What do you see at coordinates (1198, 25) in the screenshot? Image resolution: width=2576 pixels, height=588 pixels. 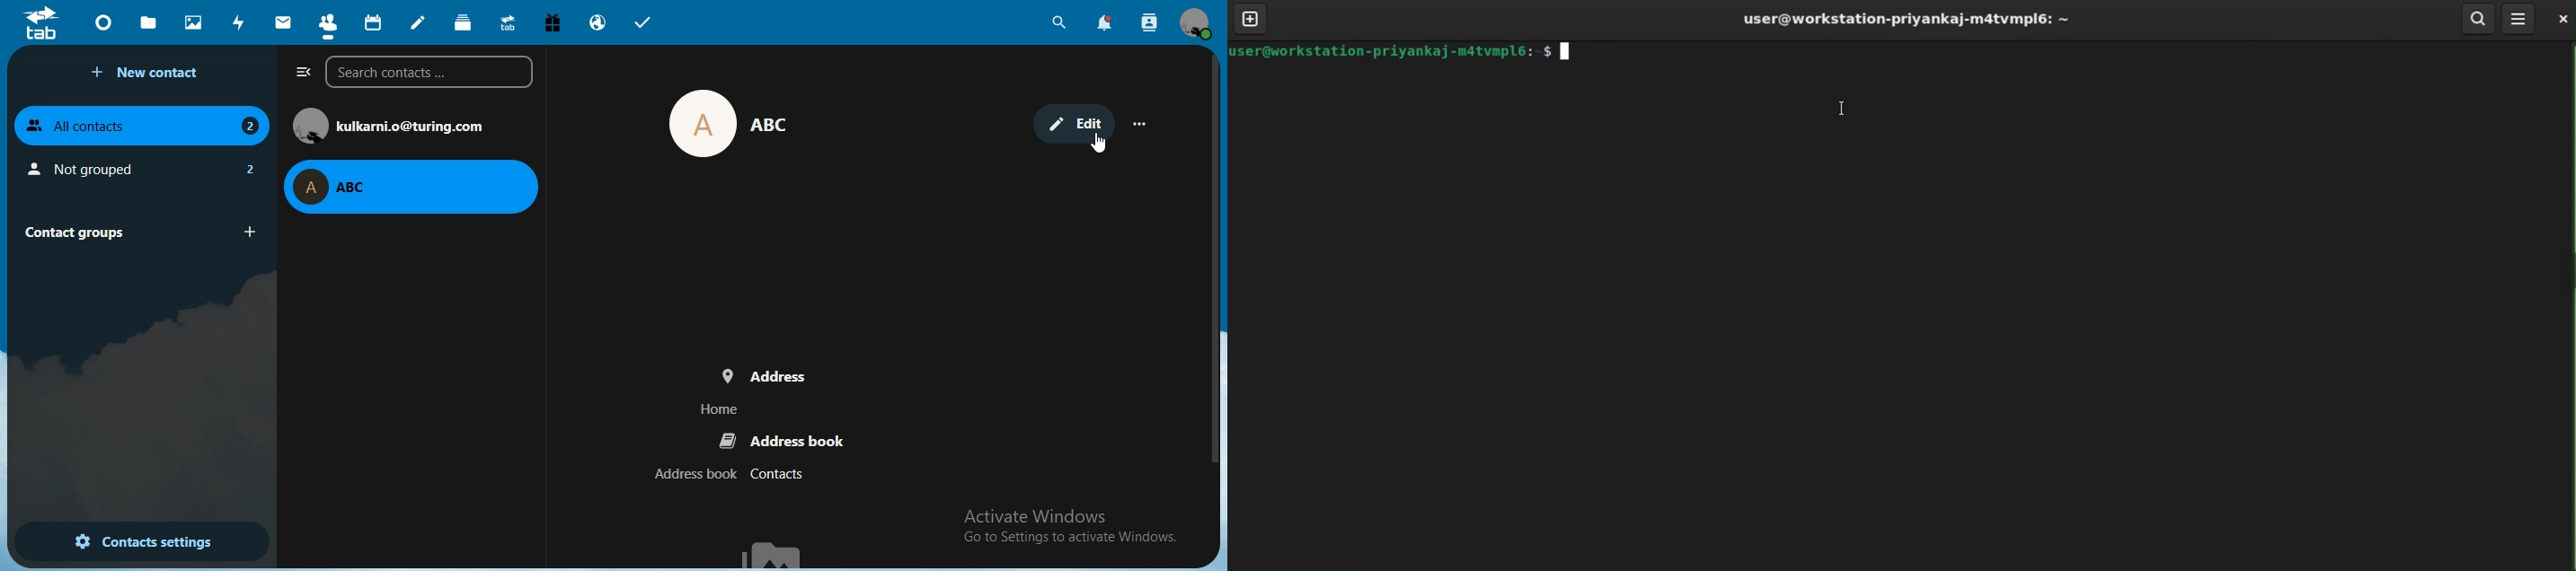 I see `view profile` at bounding box center [1198, 25].